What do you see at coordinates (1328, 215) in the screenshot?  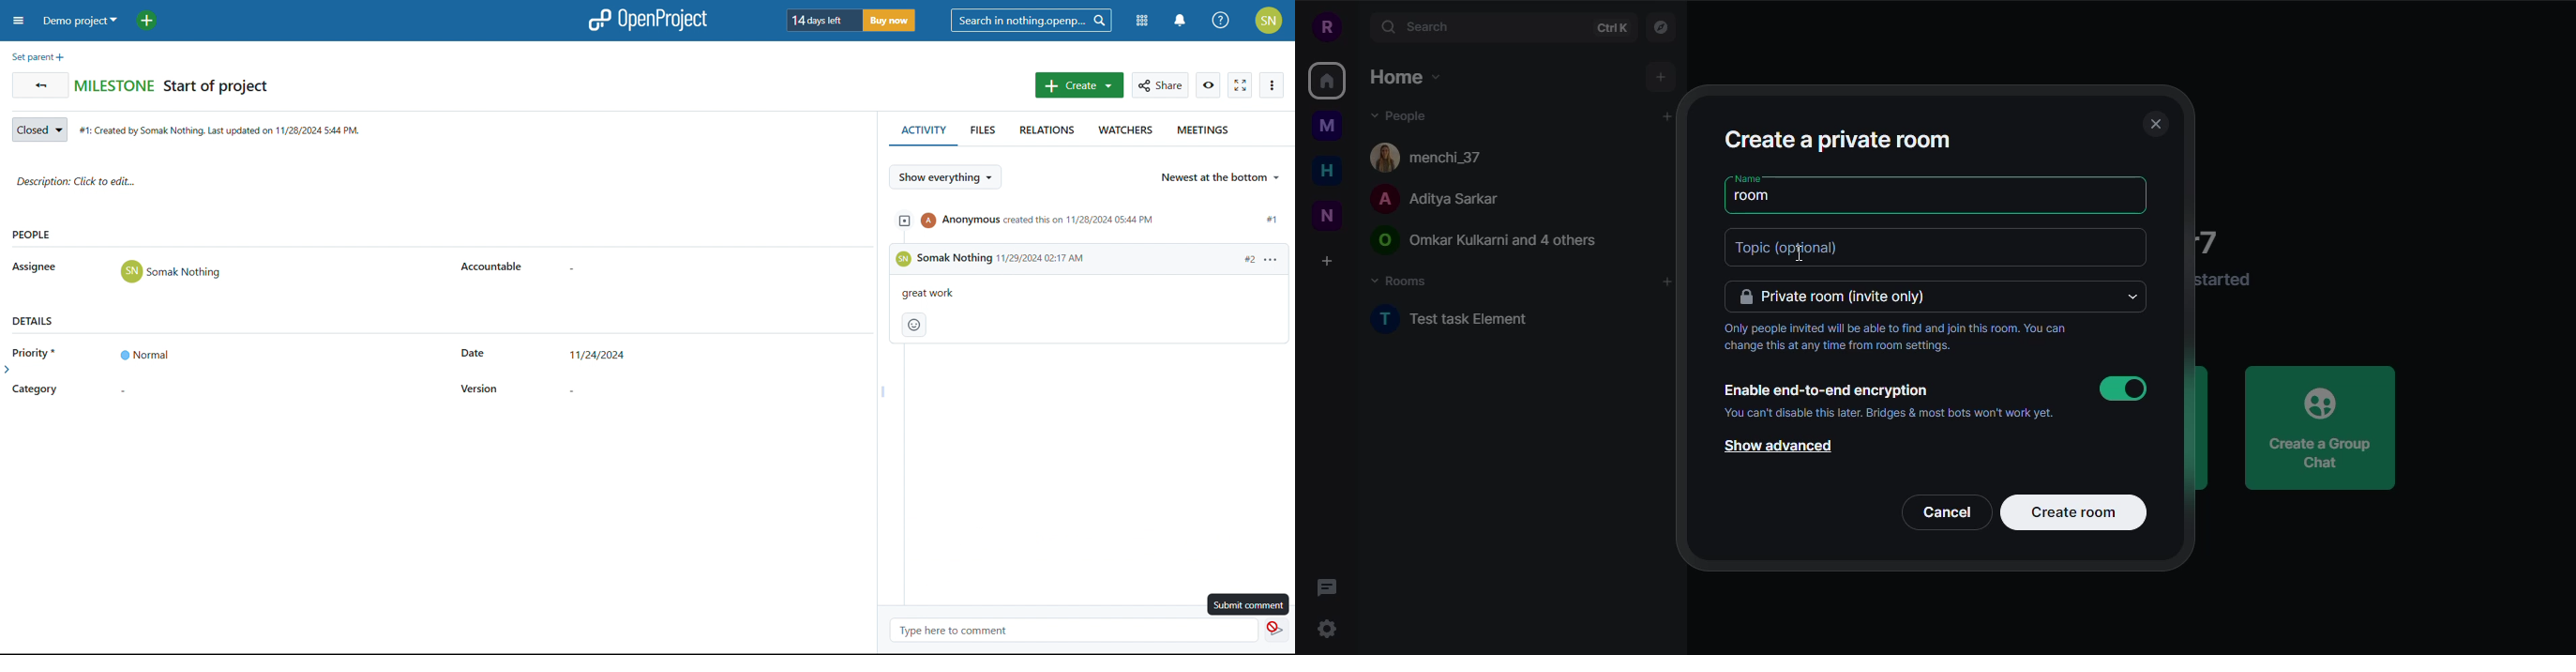 I see `new` at bounding box center [1328, 215].